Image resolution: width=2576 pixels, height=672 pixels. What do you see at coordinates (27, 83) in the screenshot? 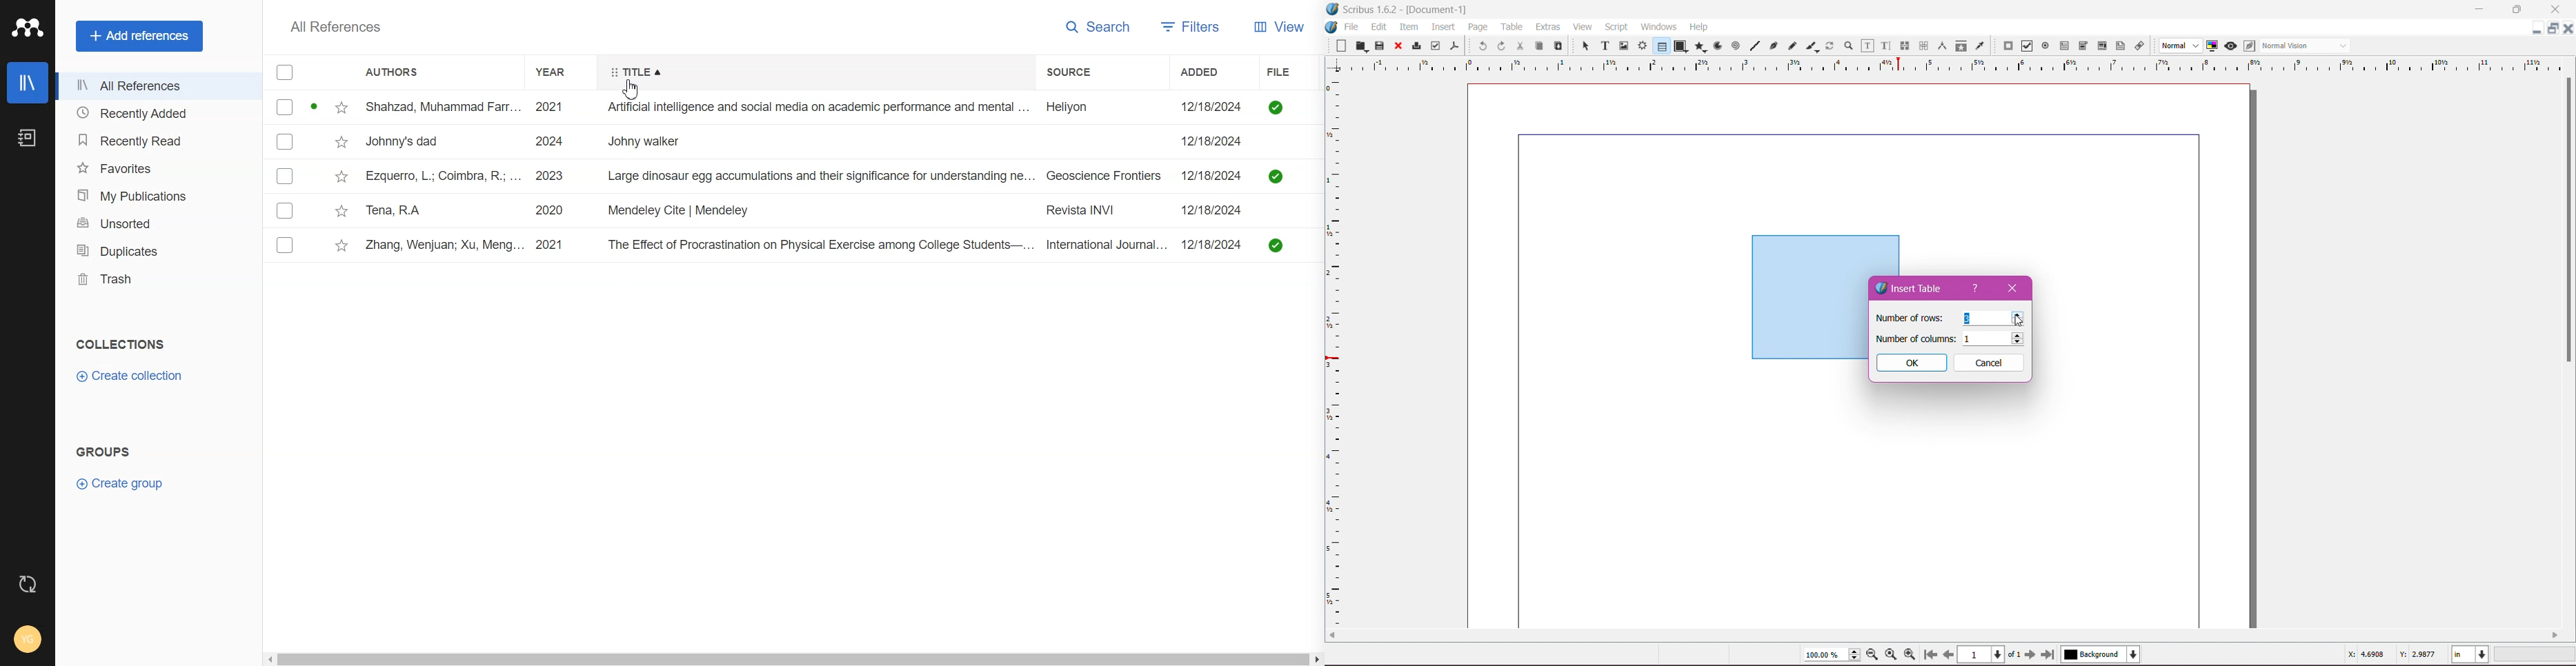
I see `Library` at bounding box center [27, 83].